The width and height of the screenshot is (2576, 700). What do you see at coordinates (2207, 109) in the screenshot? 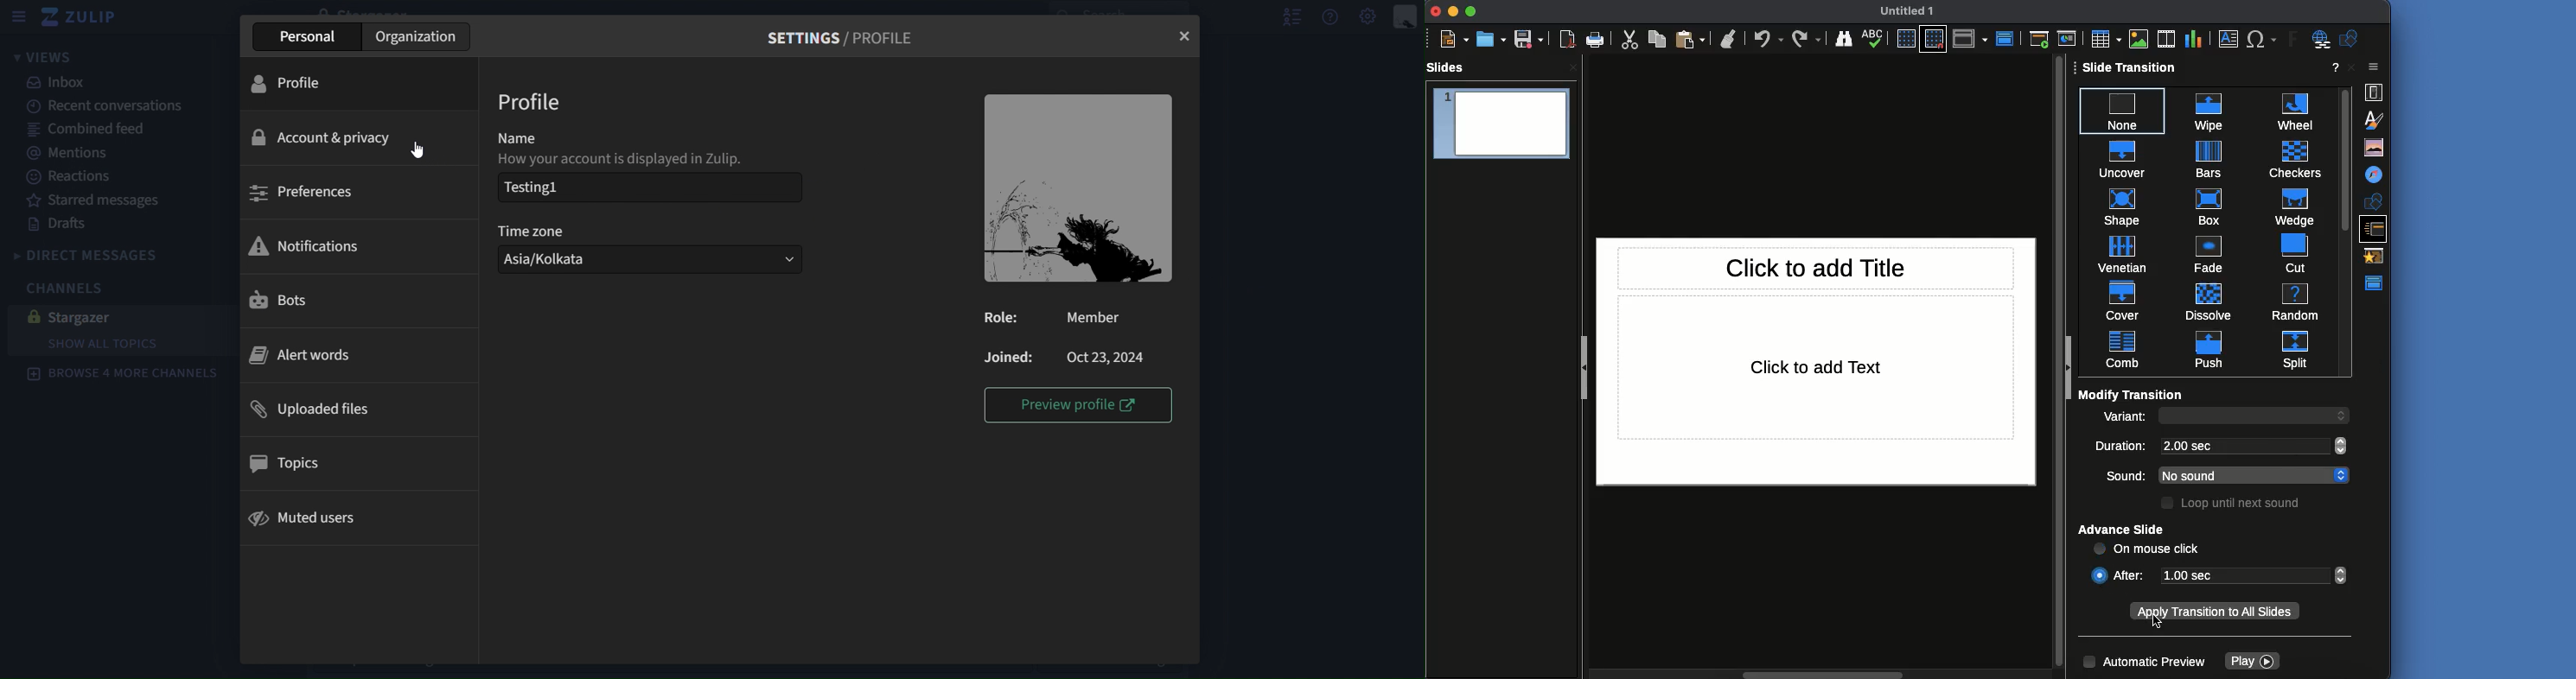
I see `wipe` at bounding box center [2207, 109].